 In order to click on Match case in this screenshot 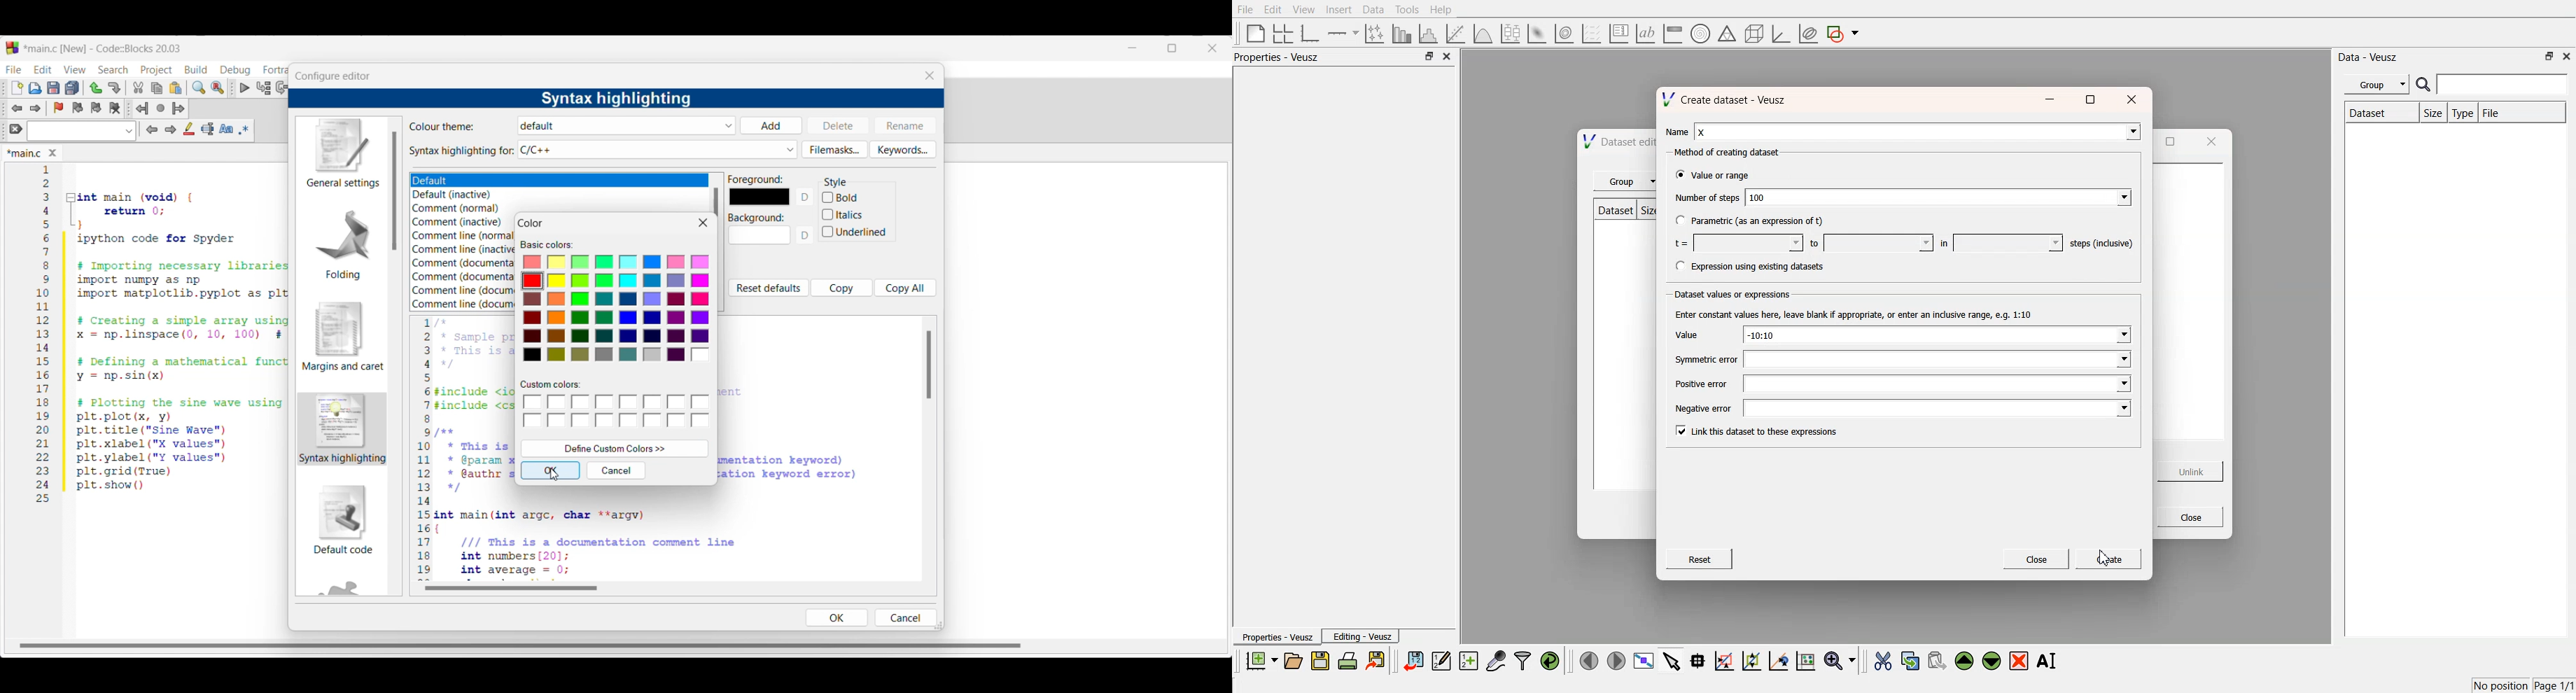, I will do `click(226, 128)`.